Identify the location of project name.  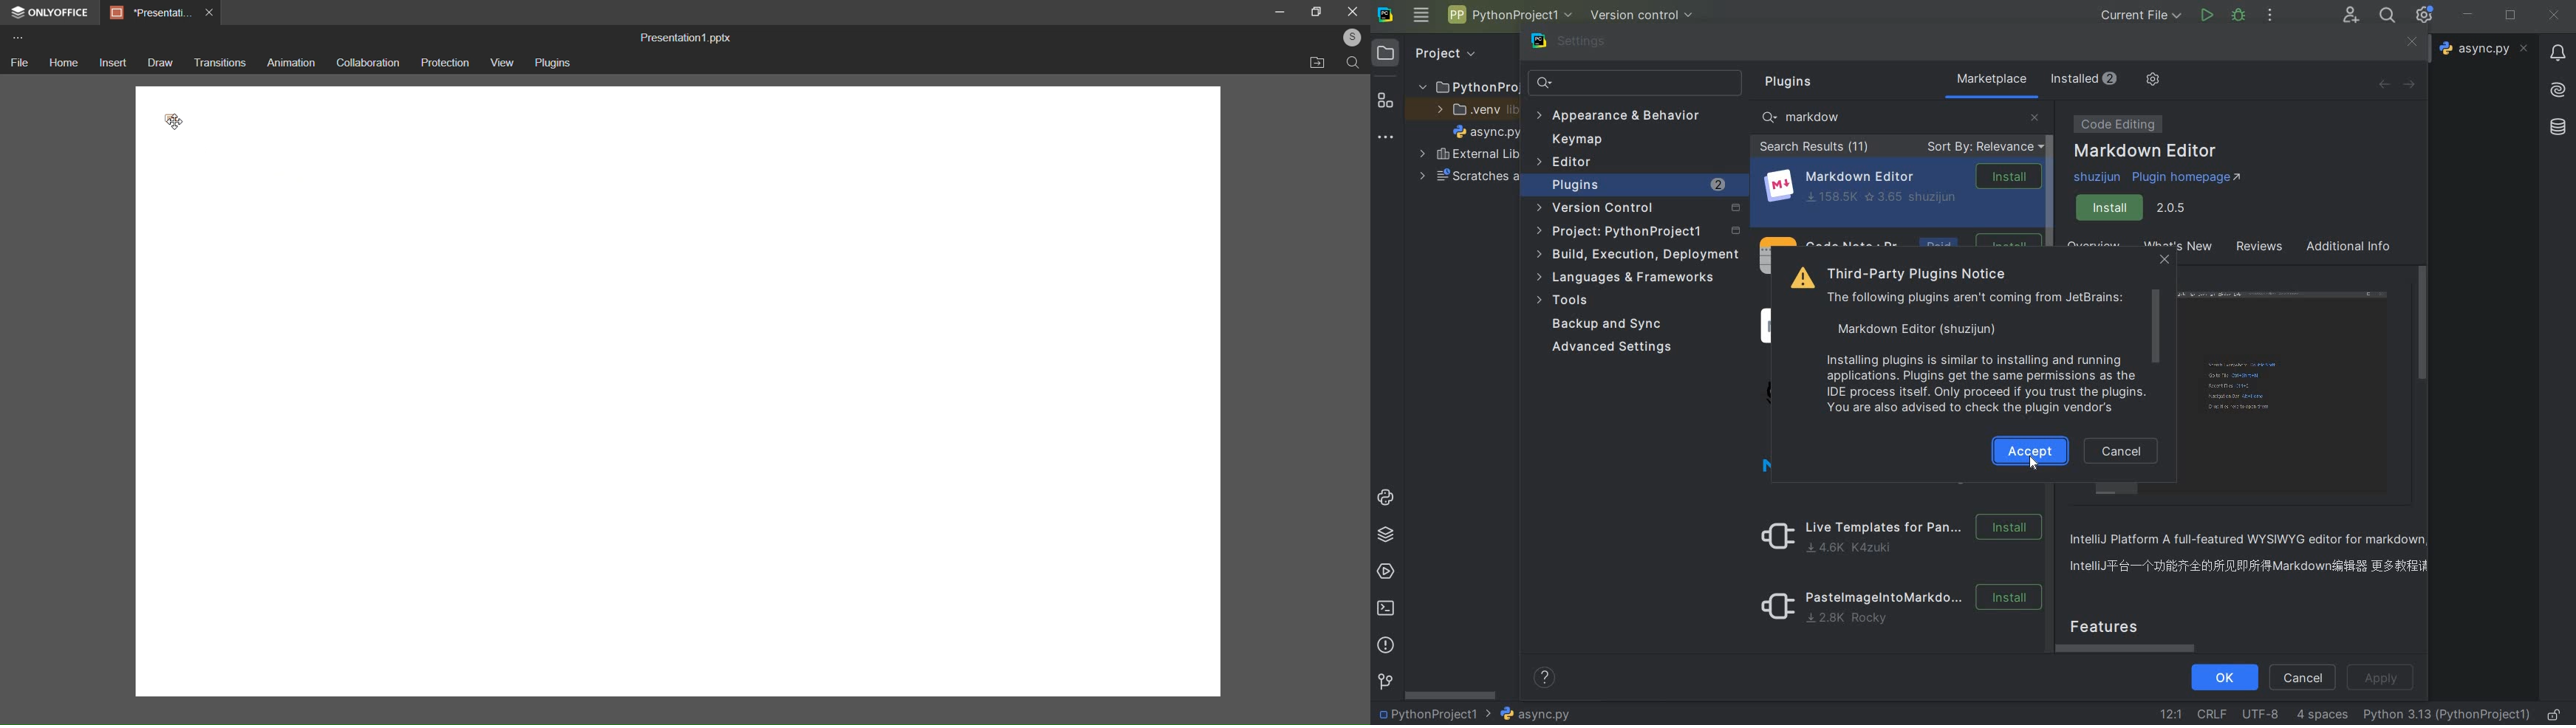
(1509, 14).